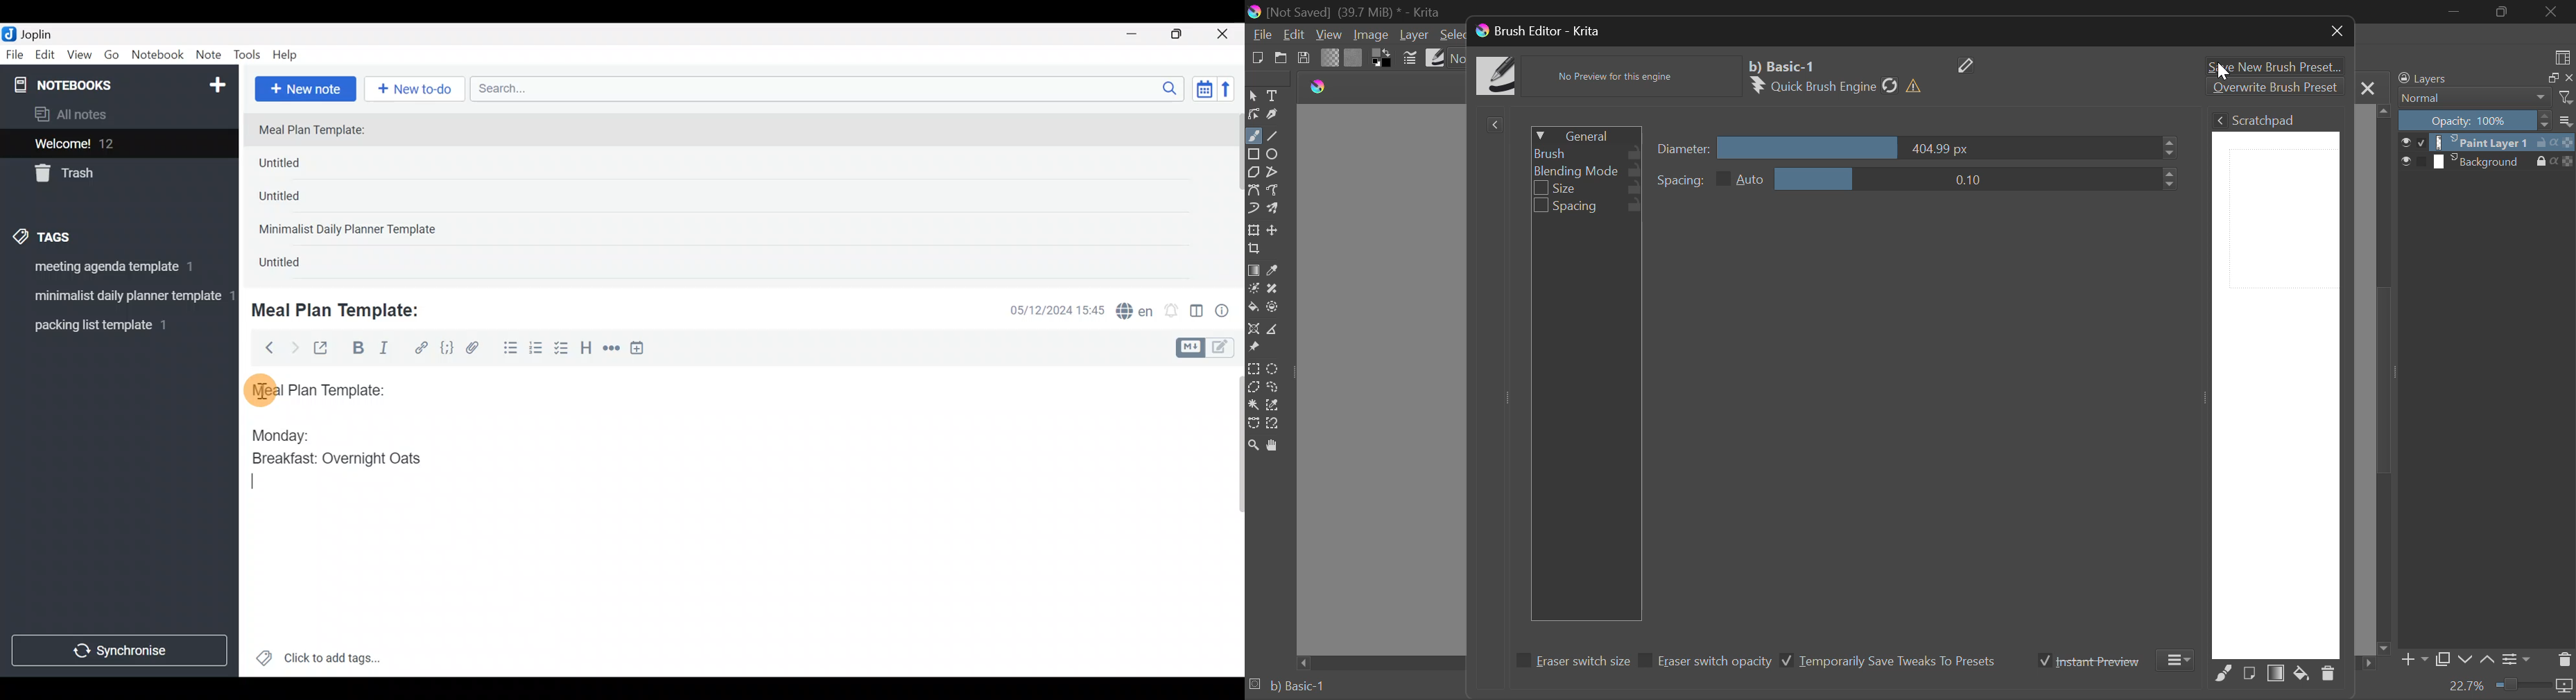 This screenshot has width=2576, height=700. Describe the element at coordinates (2225, 71) in the screenshot. I see `cursor` at that location.